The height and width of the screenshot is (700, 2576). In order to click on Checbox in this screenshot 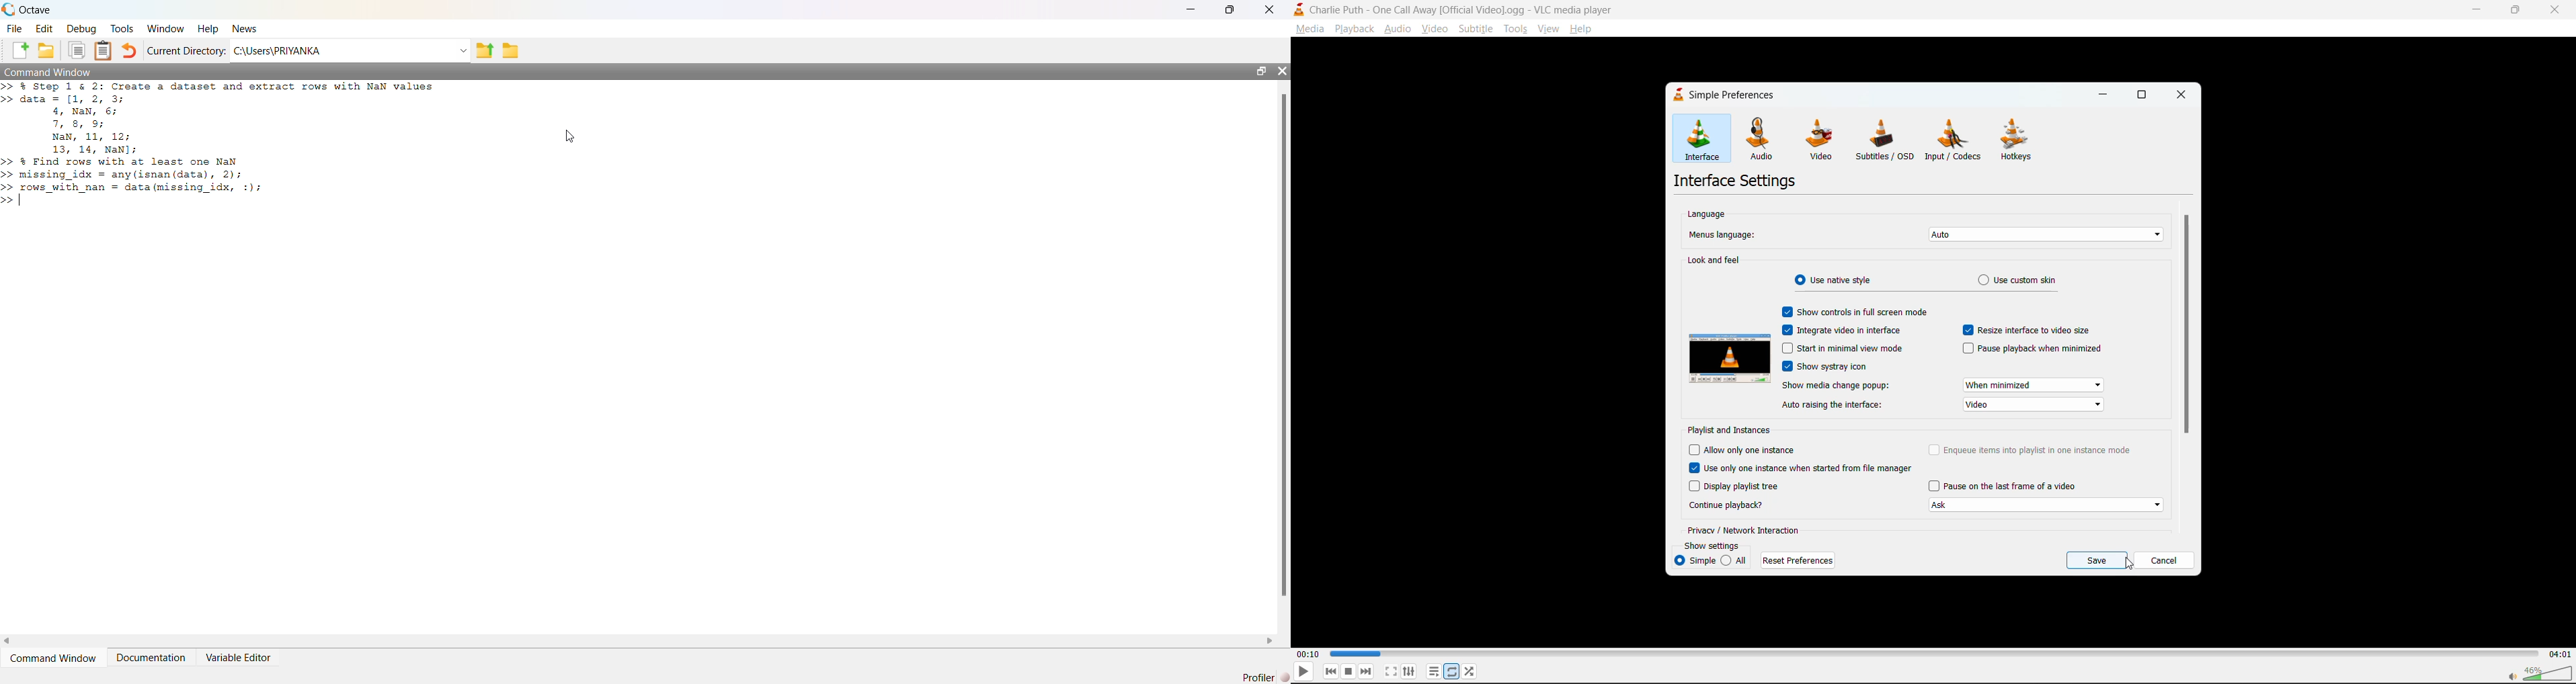, I will do `click(1966, 330)`.